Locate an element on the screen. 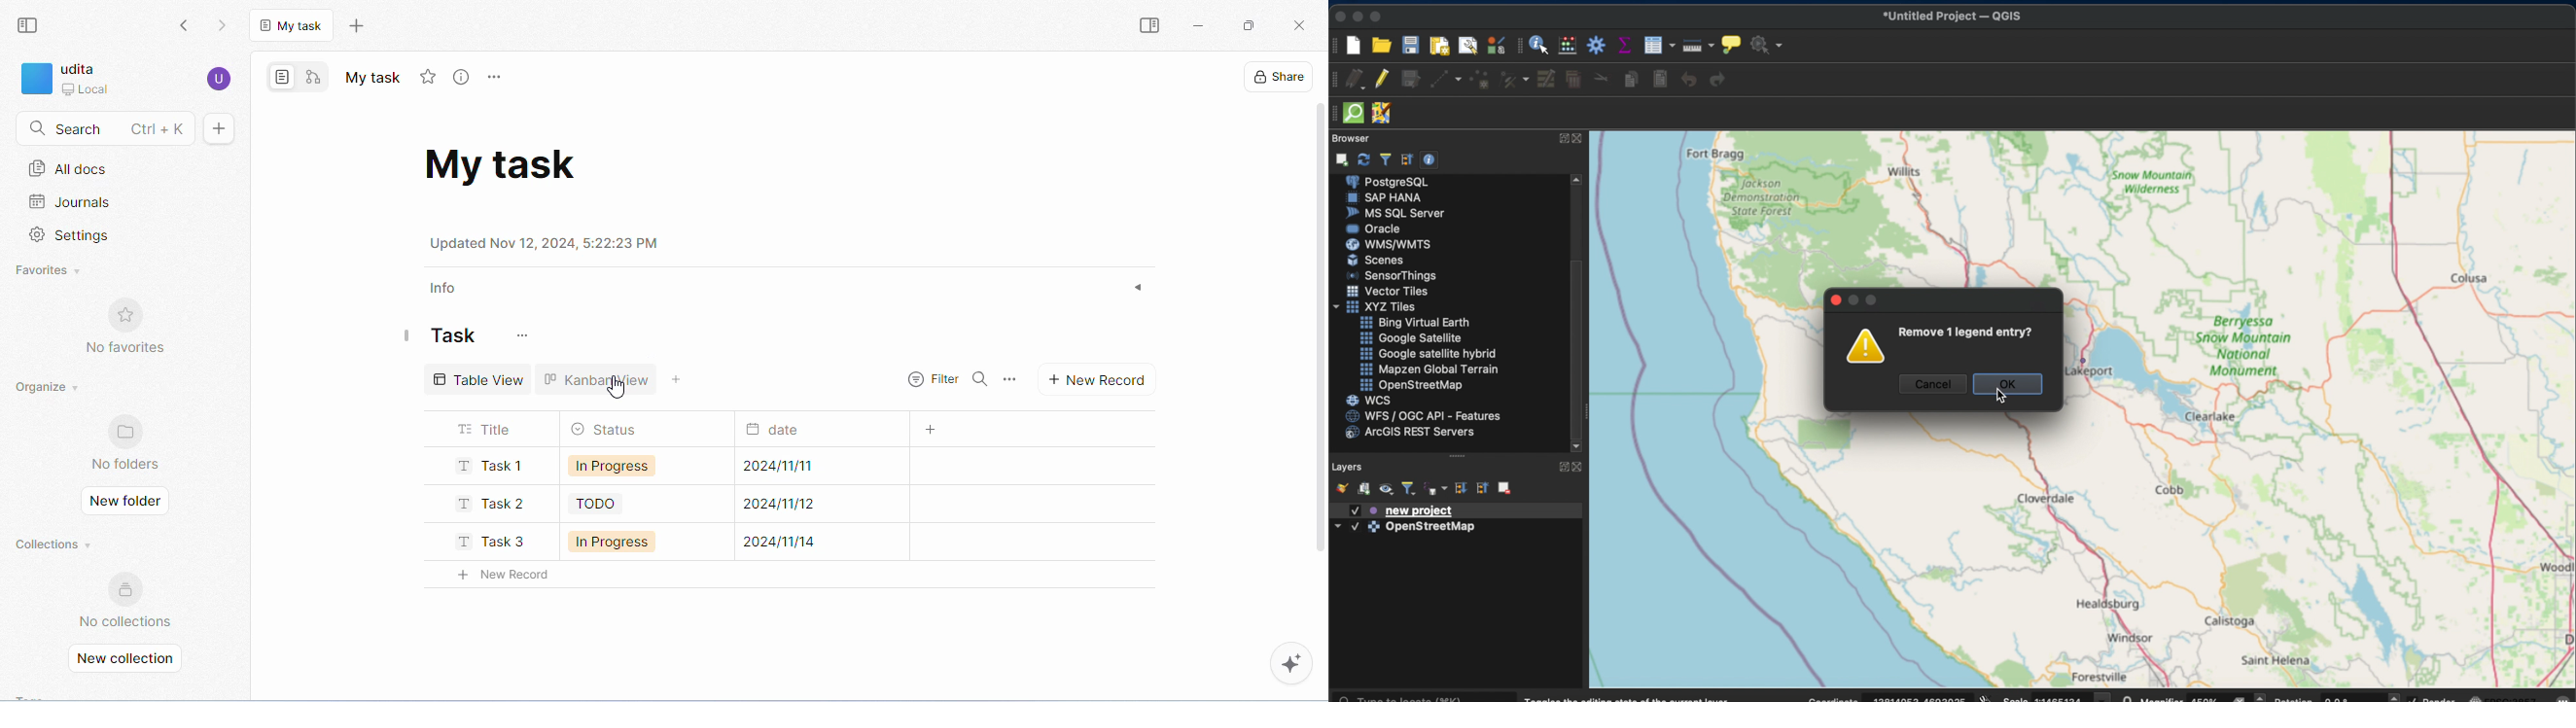 This screenshot has height=728, width=2576. showlayout manager is located at coordinates (1468, 46).